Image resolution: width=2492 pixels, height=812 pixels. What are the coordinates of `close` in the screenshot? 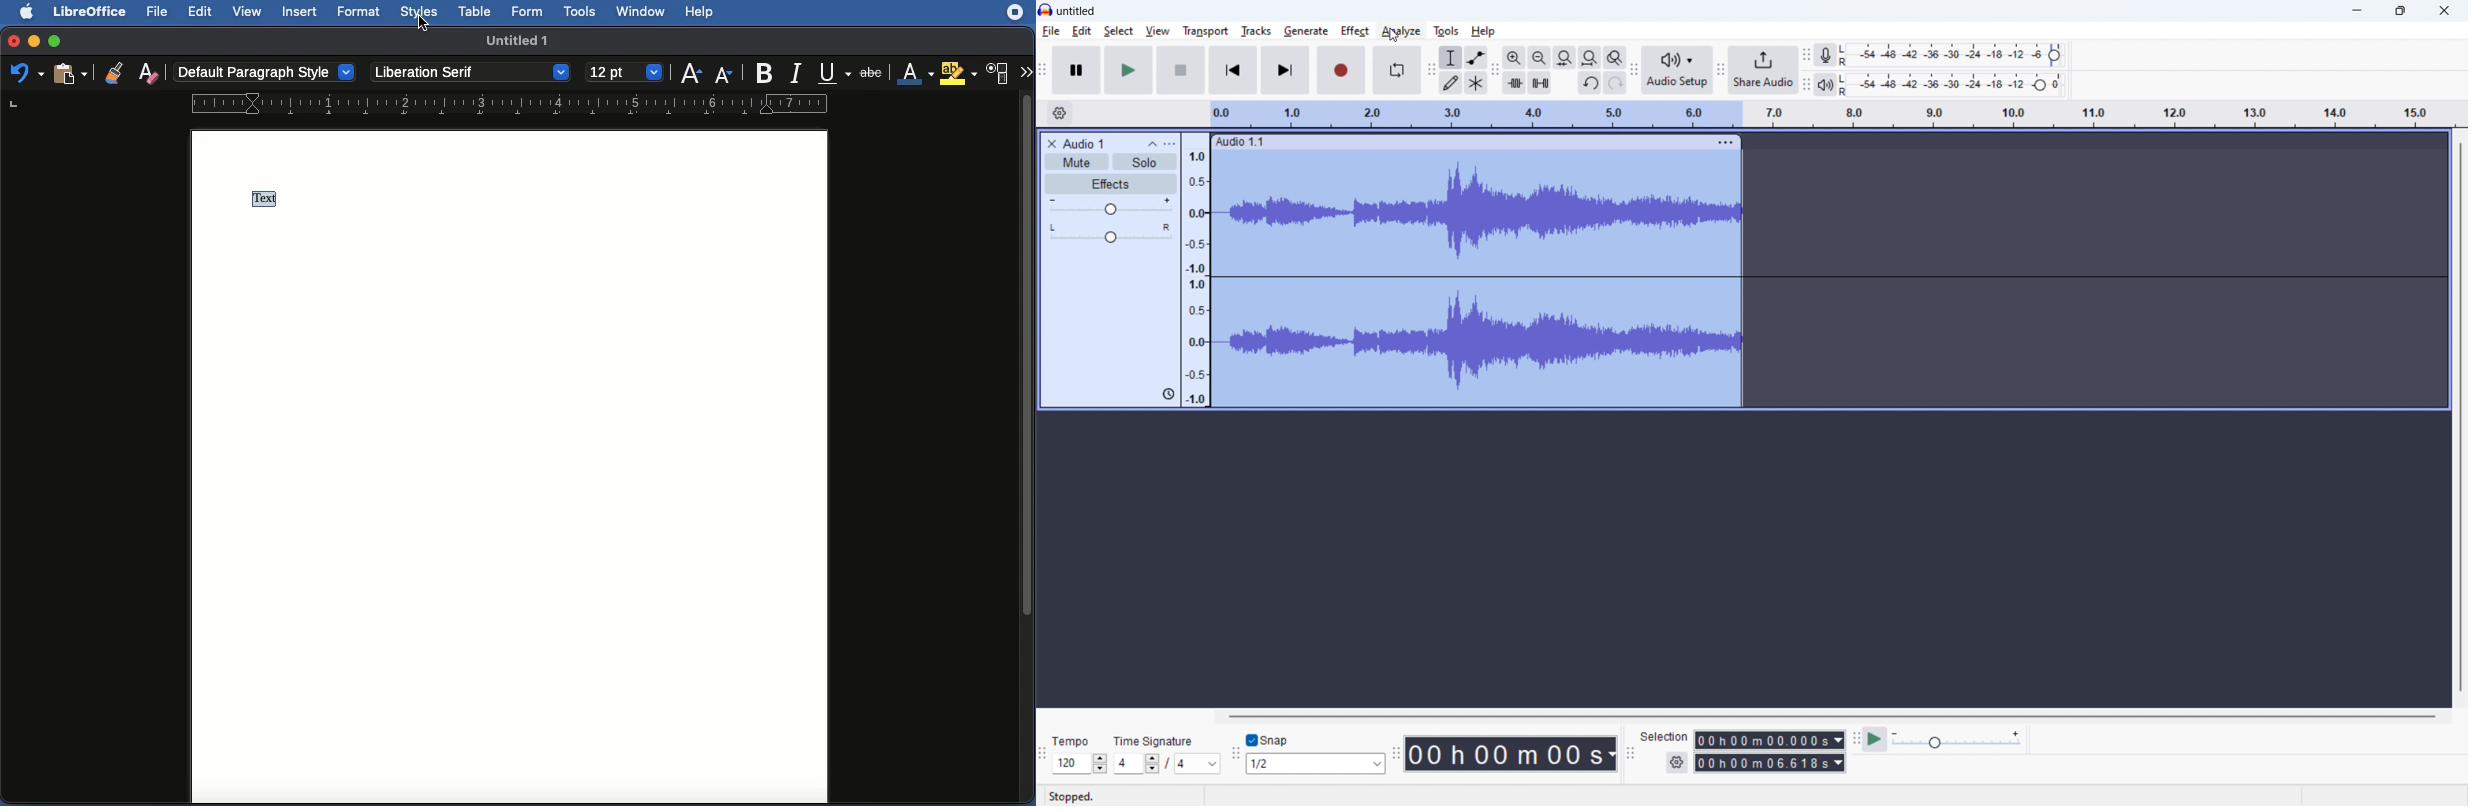 It's located at (2445, 10).